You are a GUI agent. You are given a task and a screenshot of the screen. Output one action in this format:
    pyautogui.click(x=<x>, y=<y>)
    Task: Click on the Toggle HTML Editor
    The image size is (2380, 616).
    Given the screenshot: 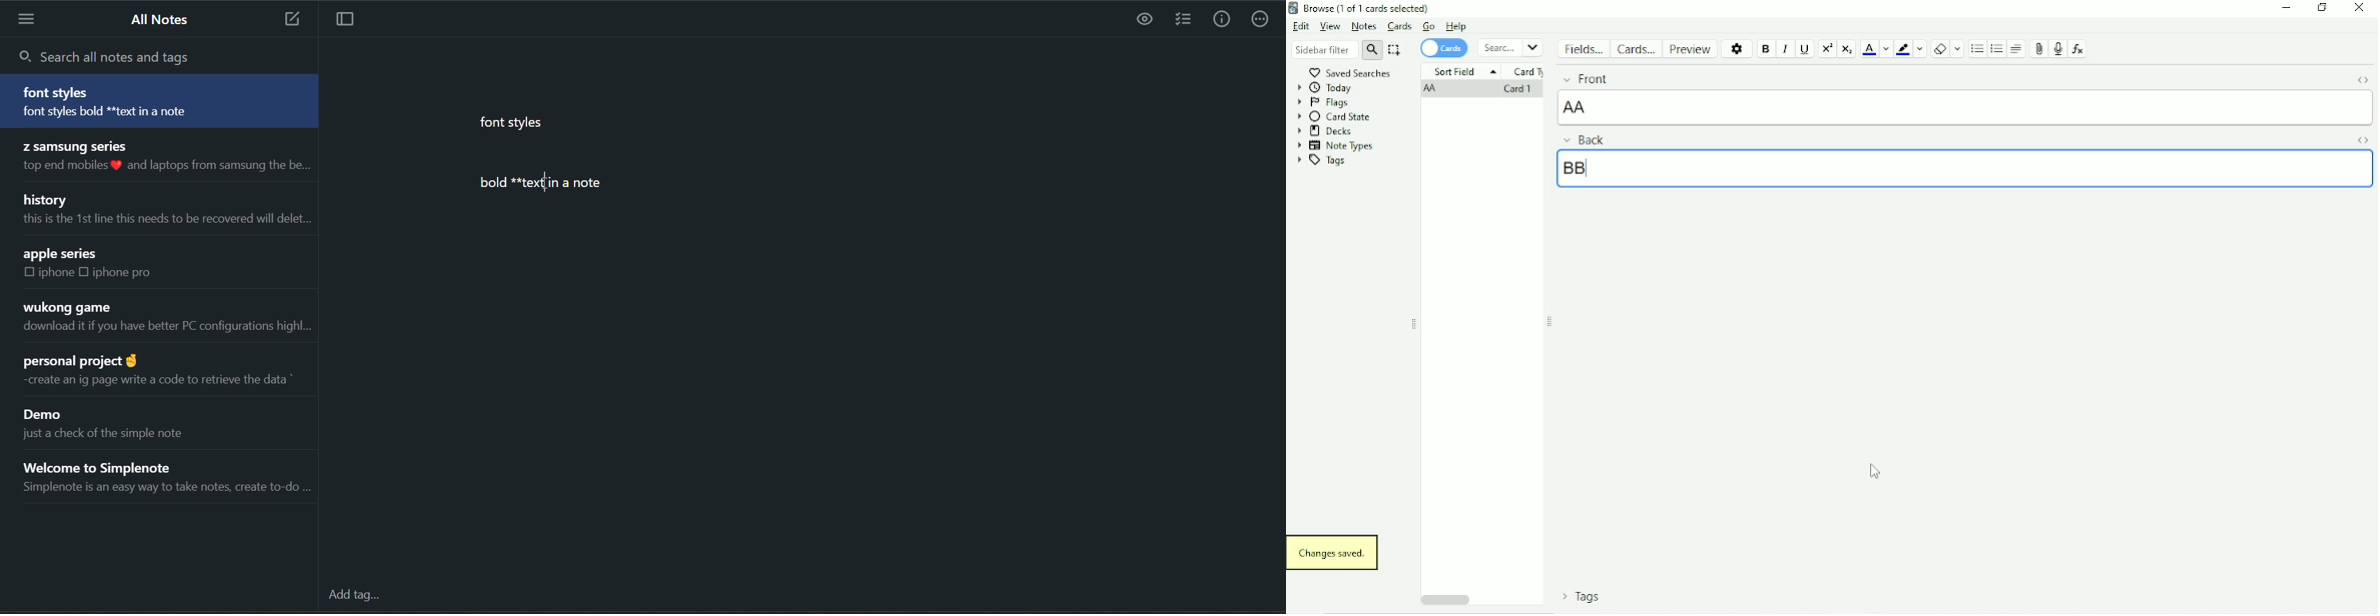 What is the action you would take?
    pyautogui.click(x=2362, y=82)
    